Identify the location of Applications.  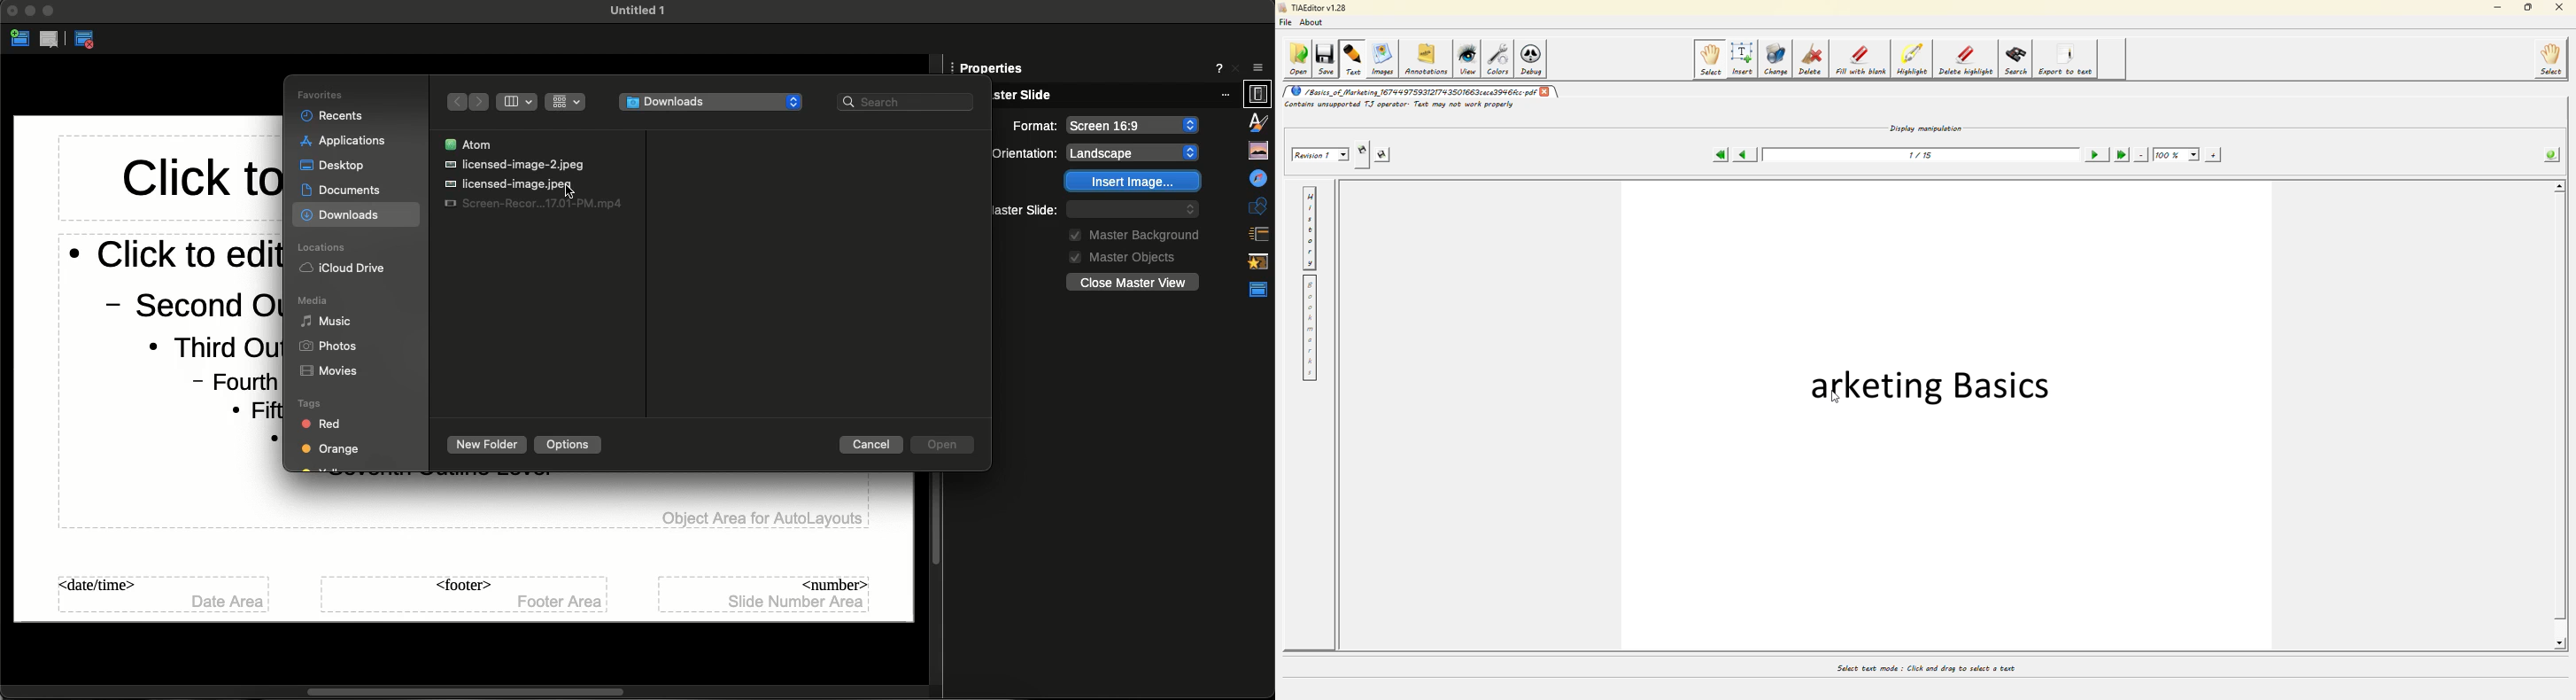
(341, 141).